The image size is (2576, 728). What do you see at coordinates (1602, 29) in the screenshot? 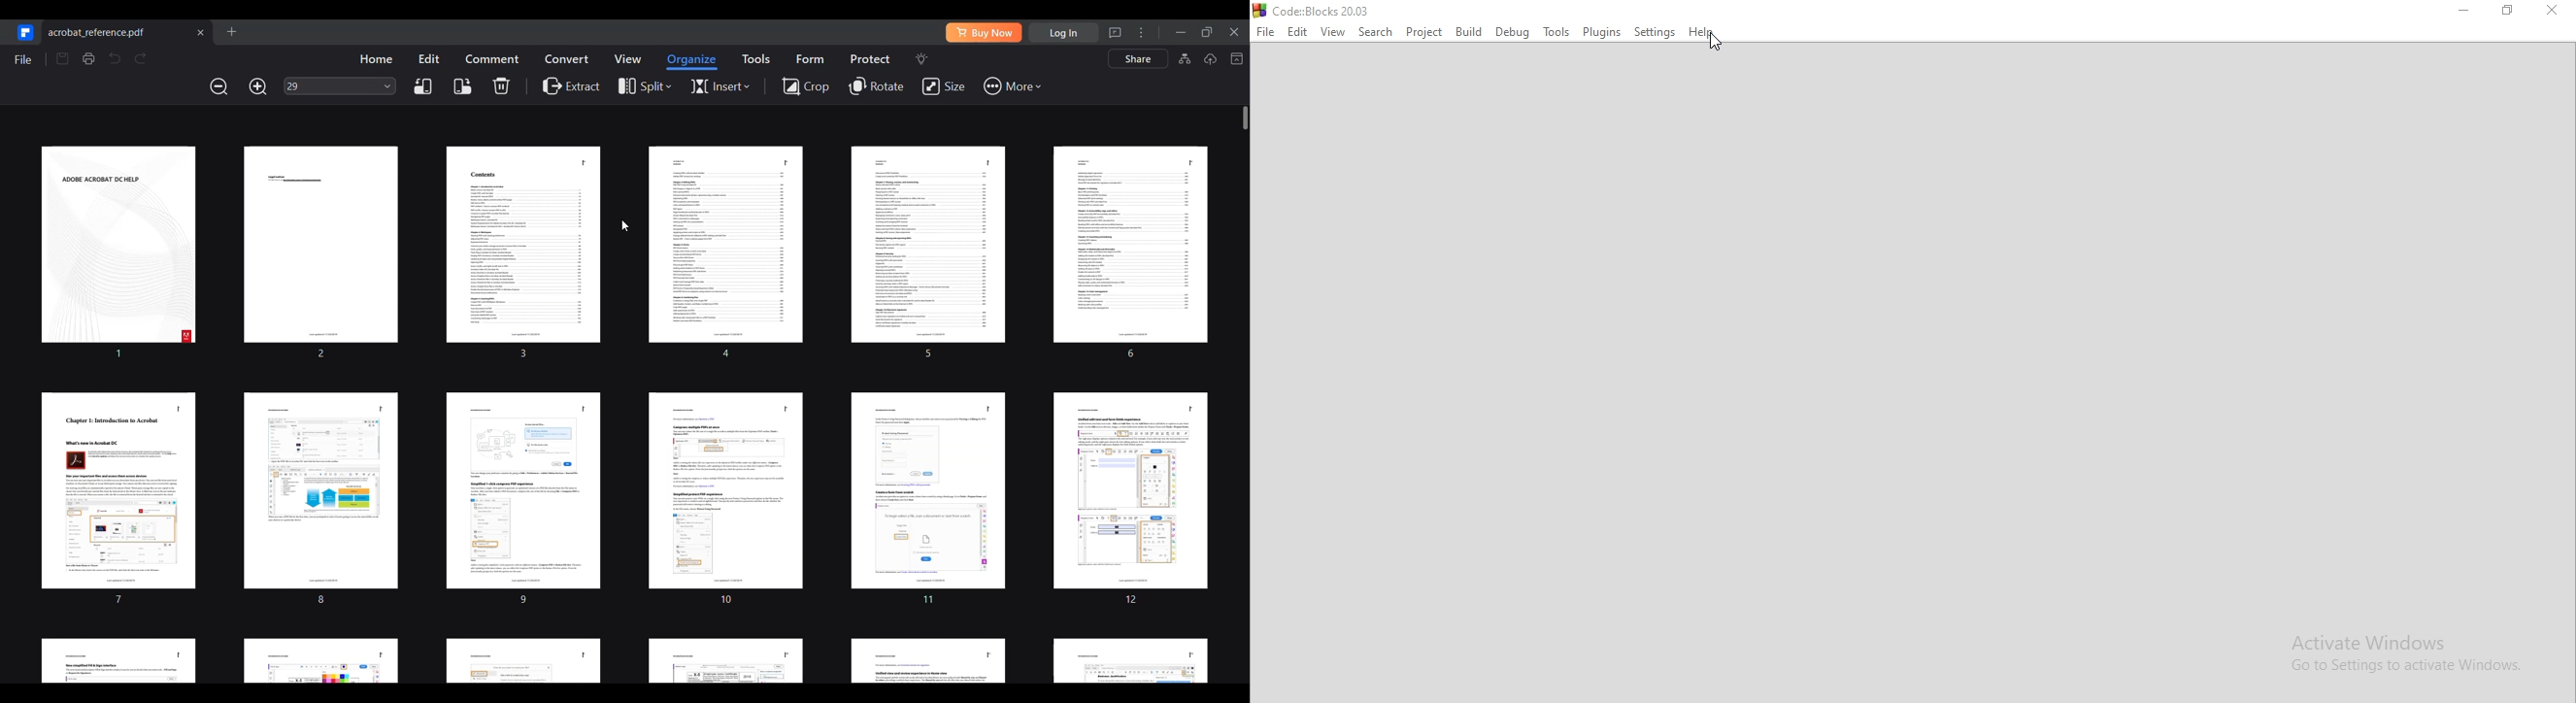
I see `Plugins ` at bounding box center [1602, 29].